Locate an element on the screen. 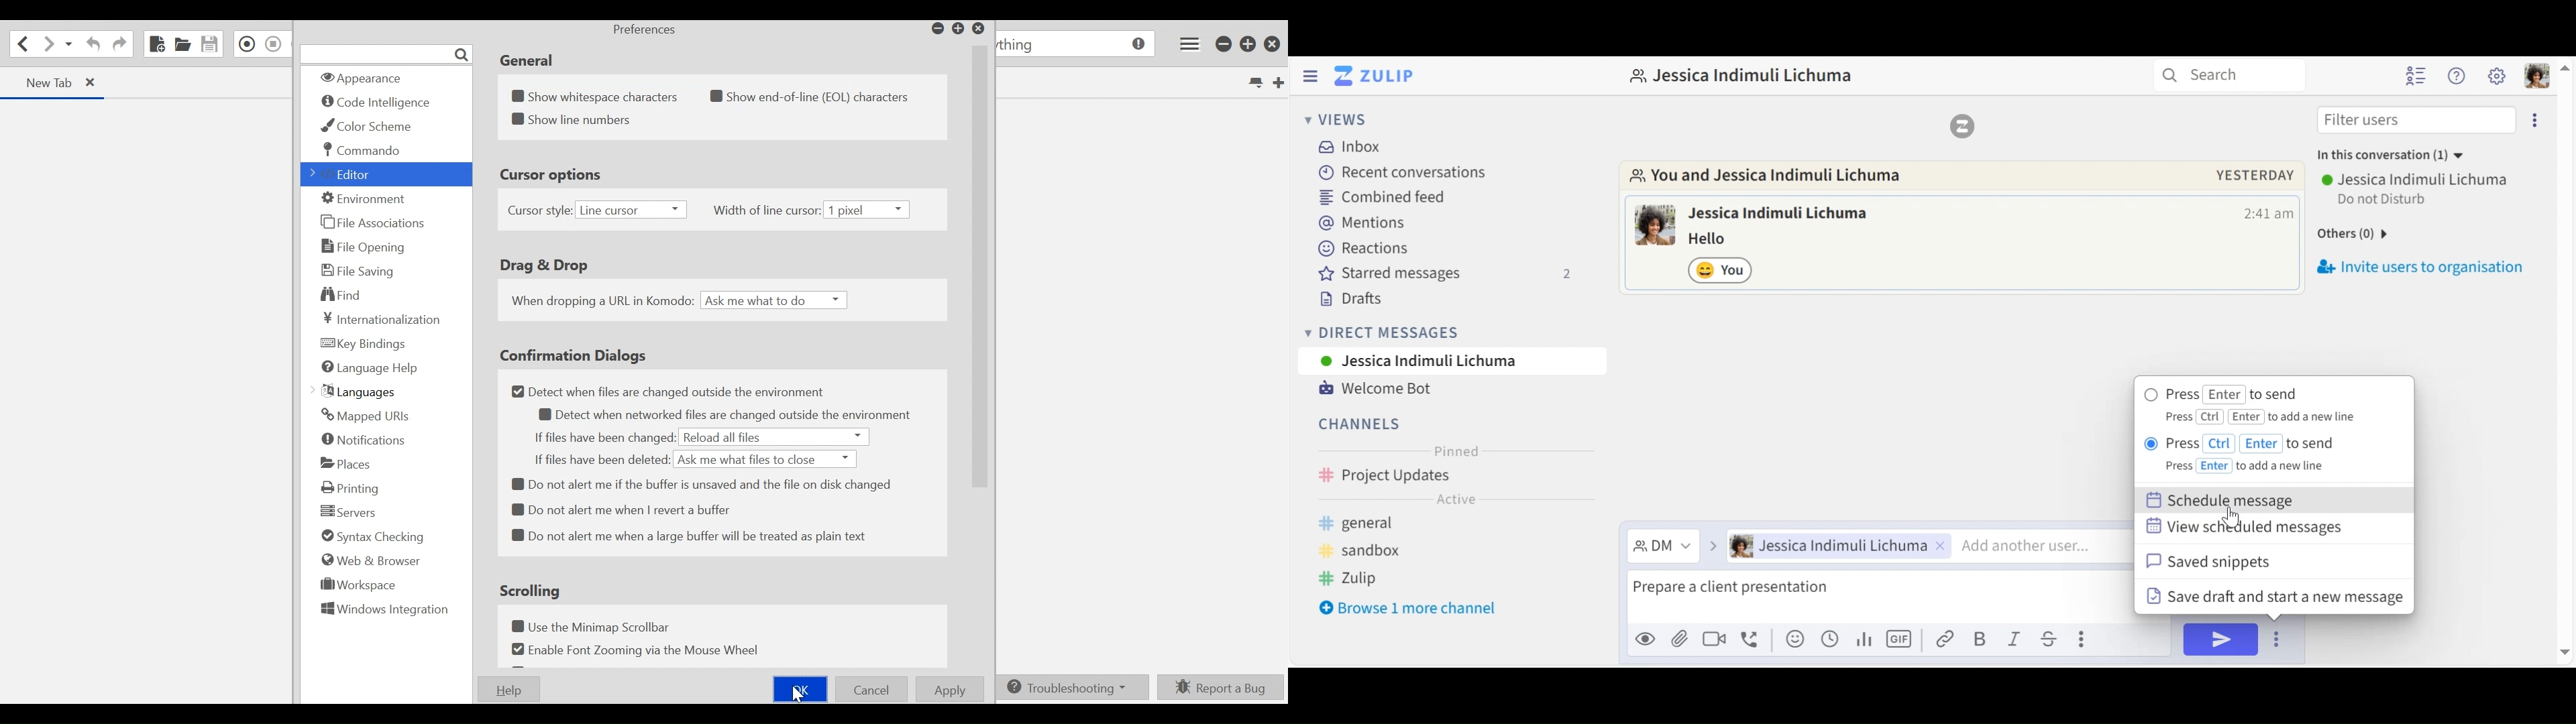 The image size is (2576, 728). Language Help is located at coordinates (369, 367).